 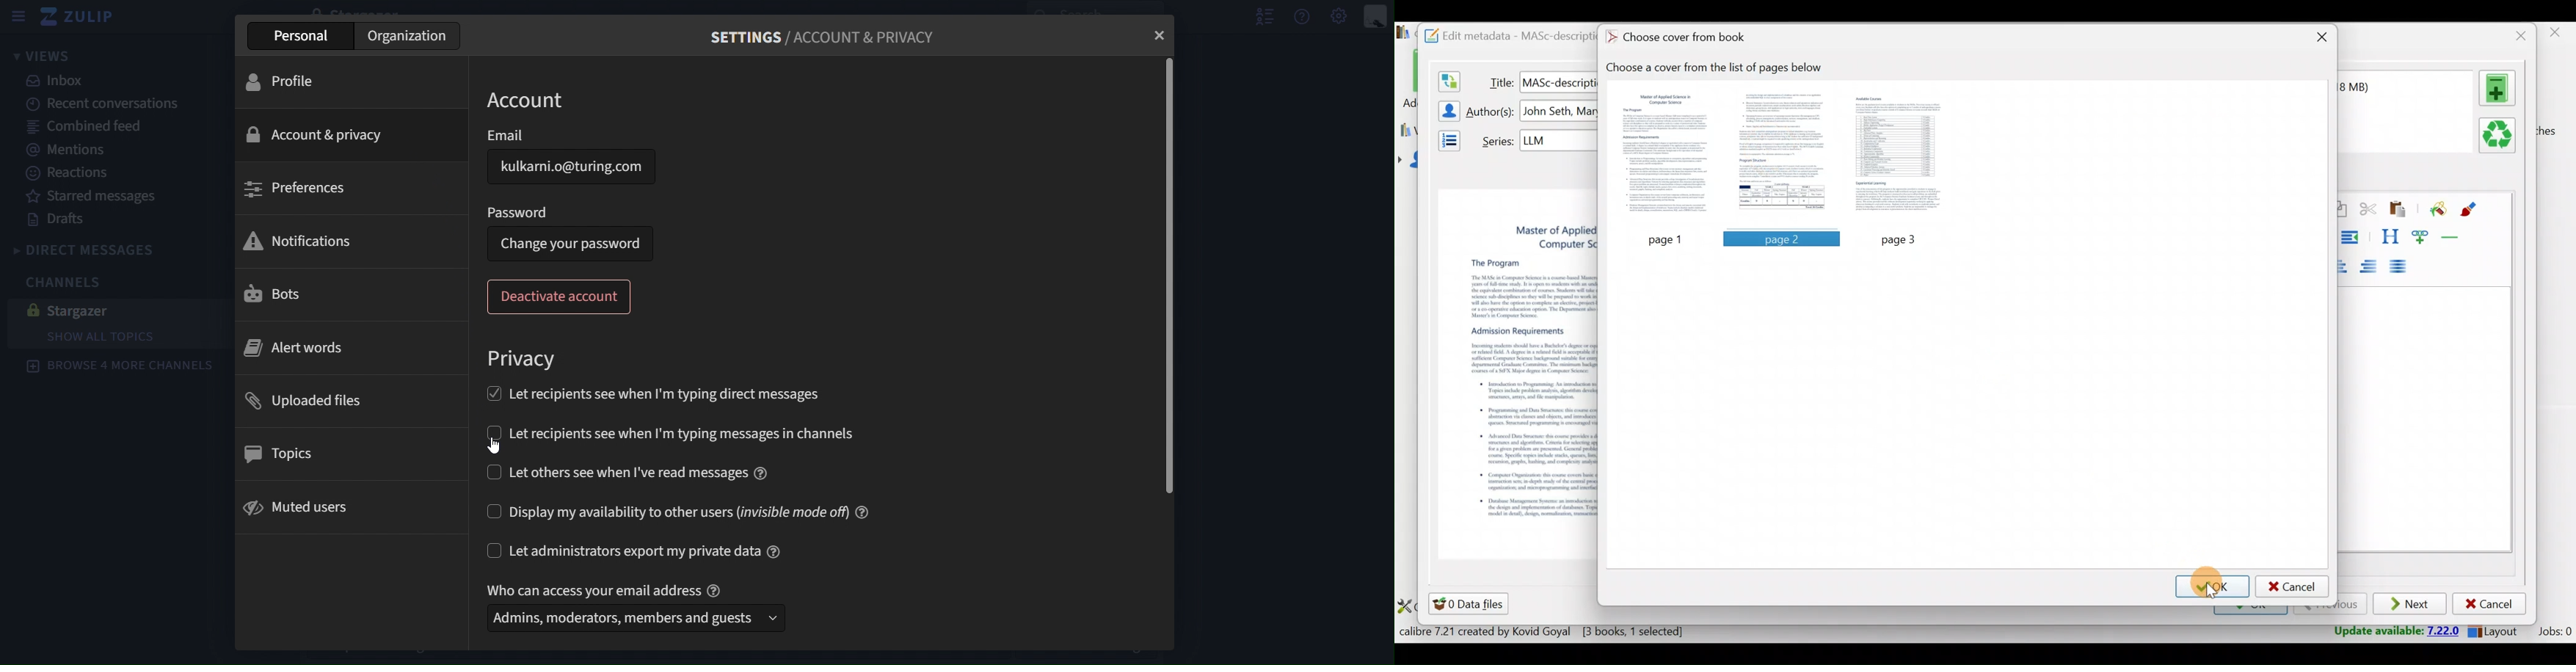 I want to click on main menu, so click(x=1339, y=15).